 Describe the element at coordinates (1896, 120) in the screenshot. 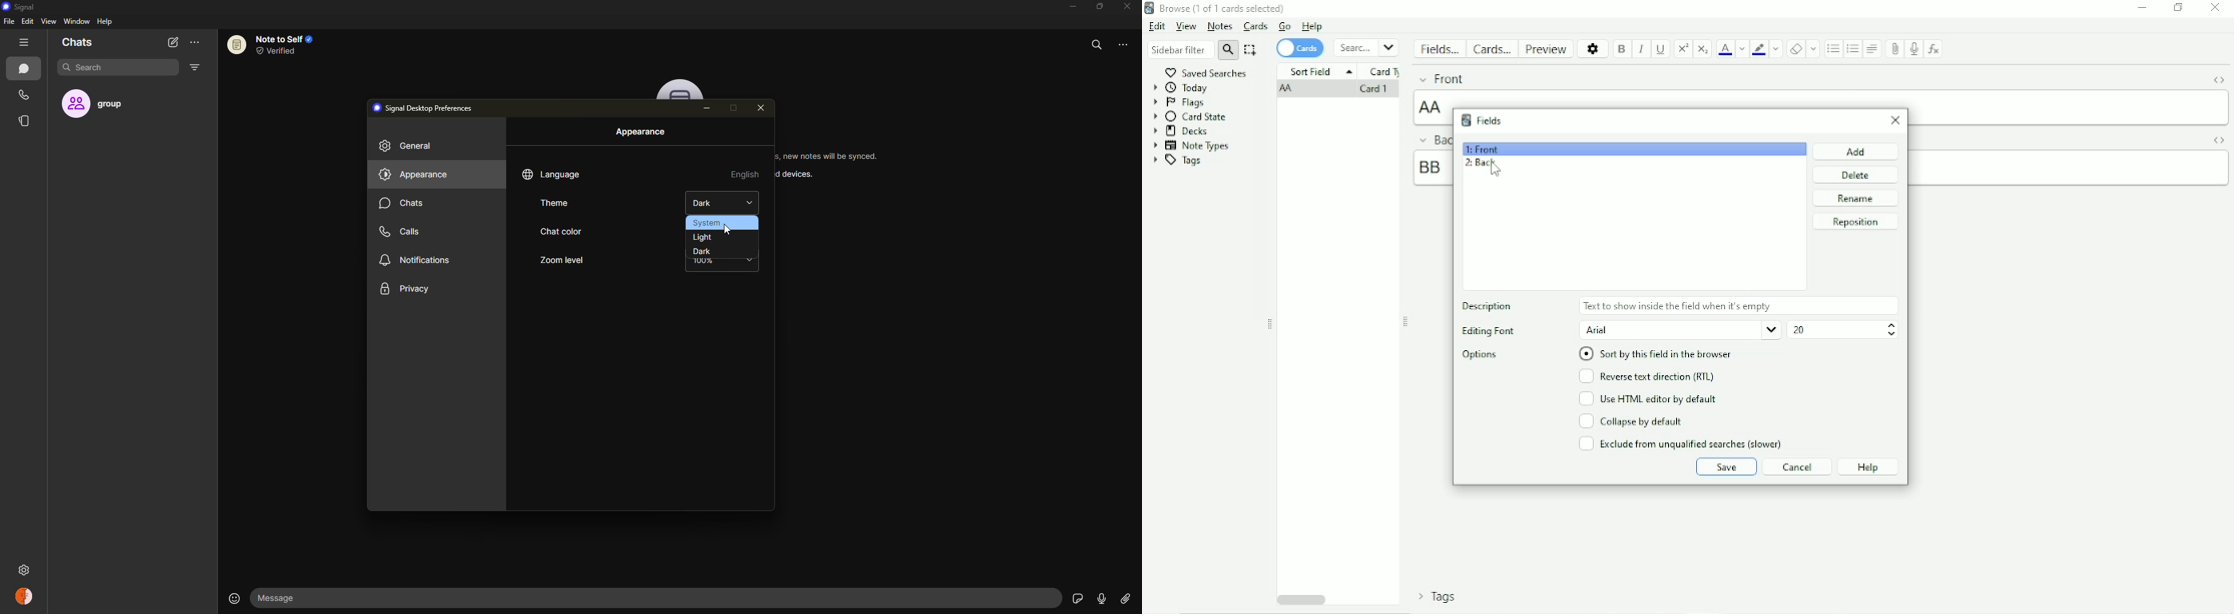

I see `Close` at that location.